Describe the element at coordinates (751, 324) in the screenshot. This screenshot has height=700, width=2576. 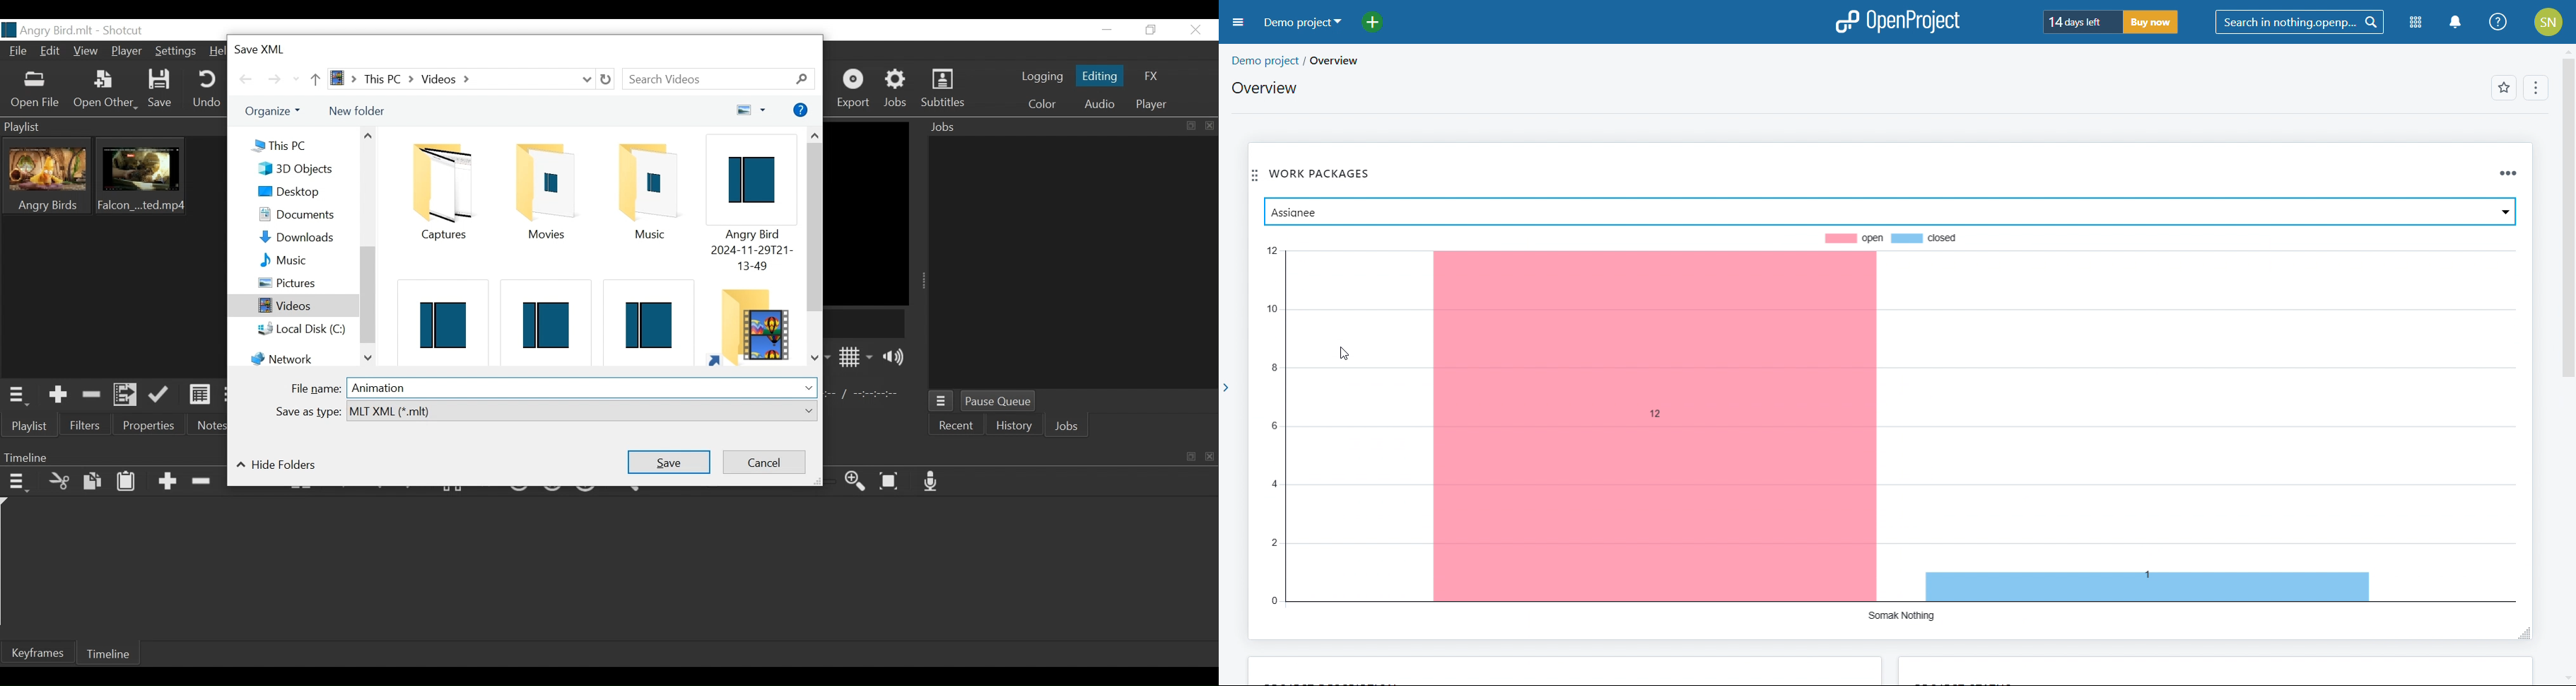
I see `Folder` at that location.